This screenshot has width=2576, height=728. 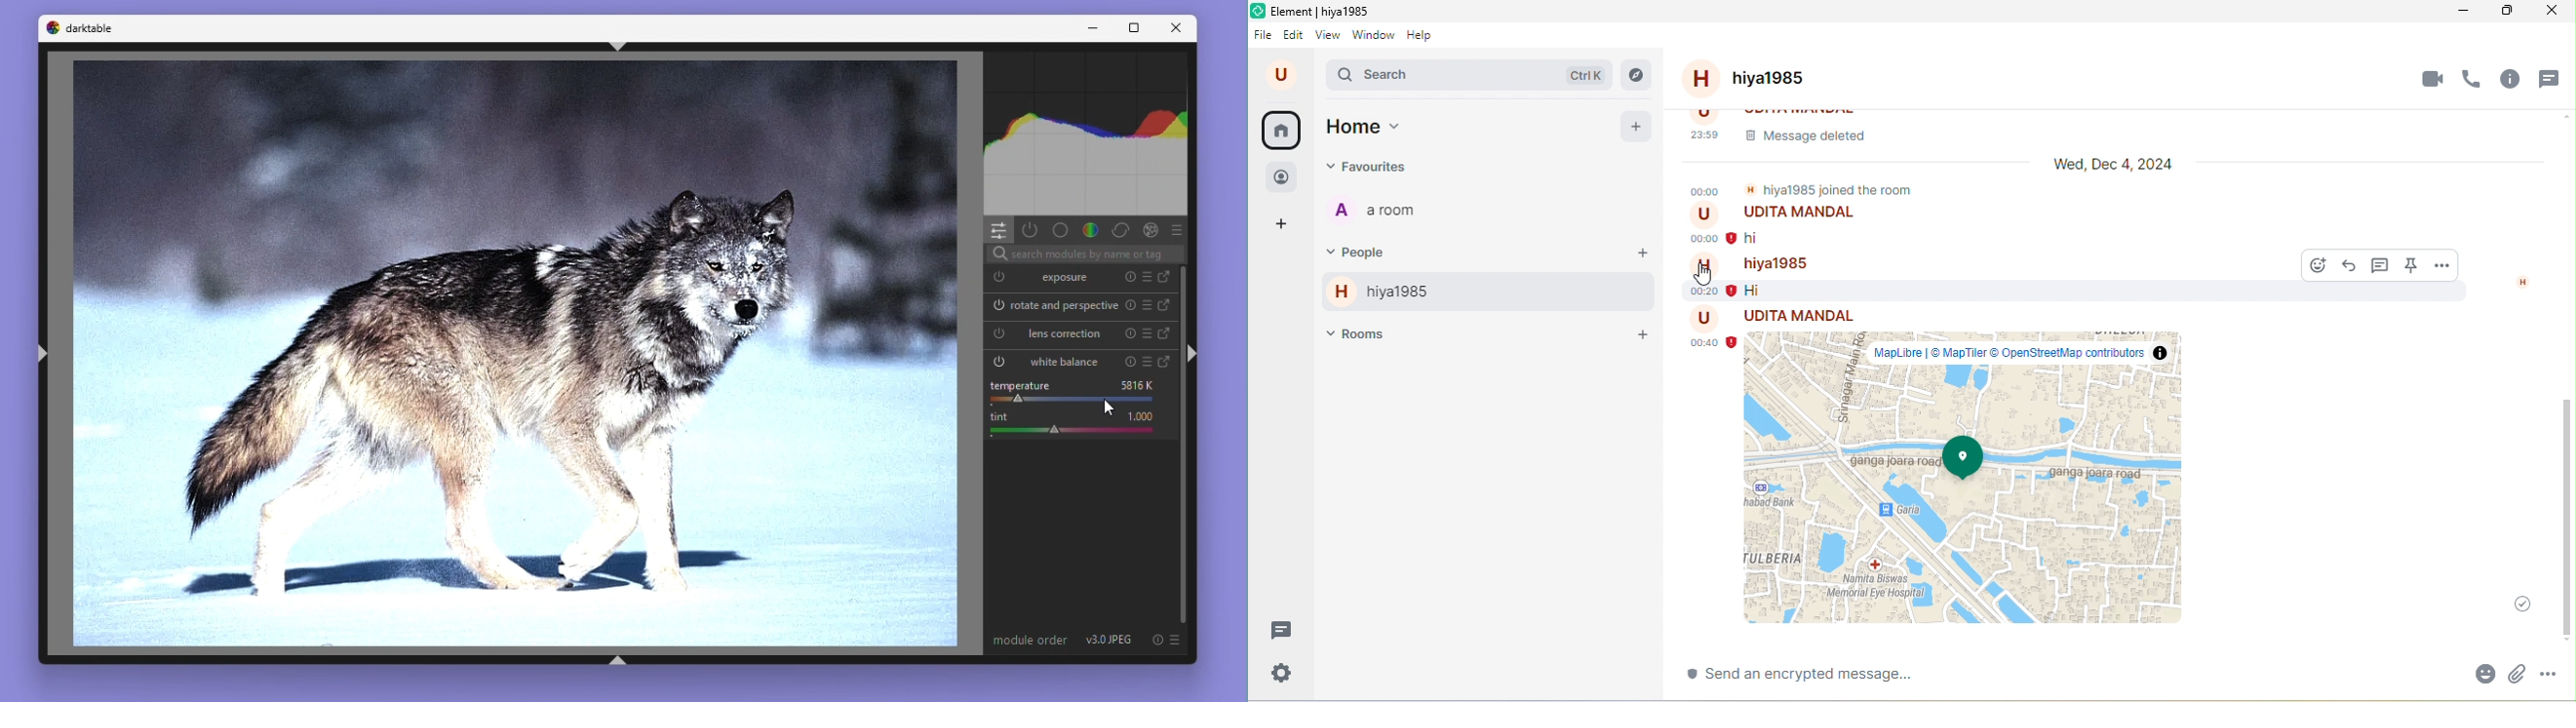 What do you see at coordinates (1283, 223) in the screenshot?
I see `add space` at bounding box center [1283, 223].